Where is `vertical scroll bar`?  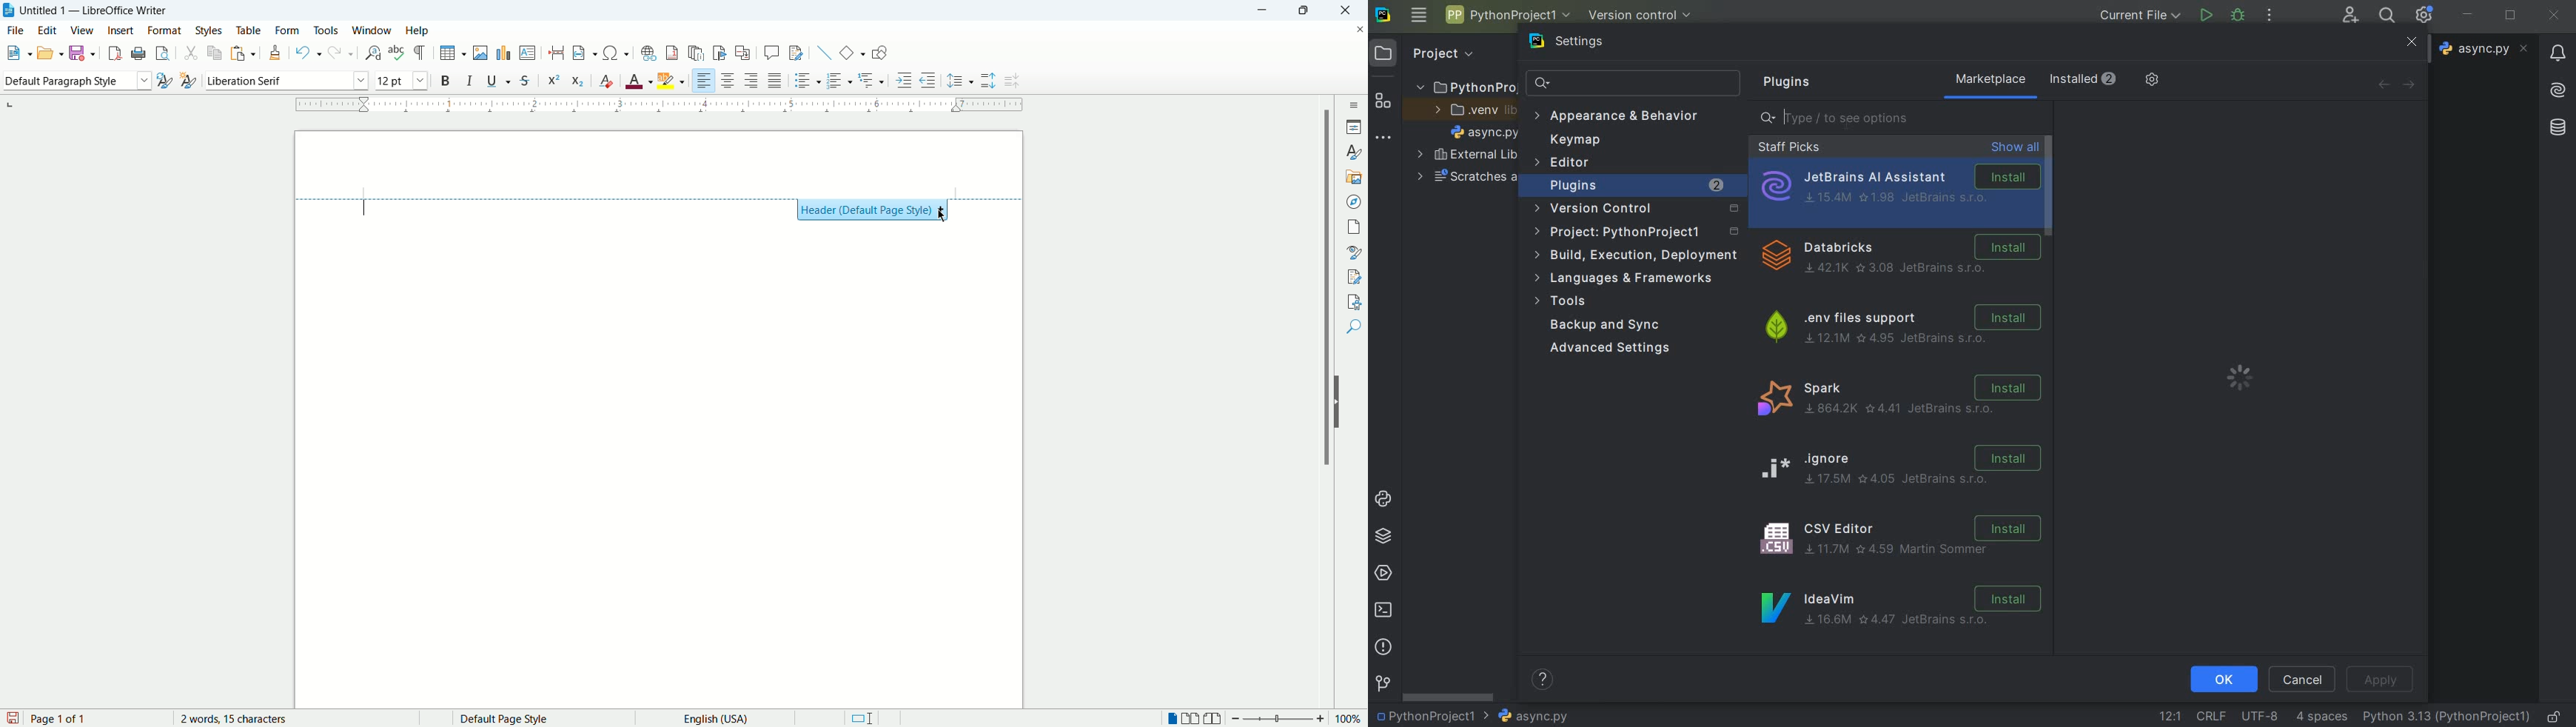
vertical scroll bar is located at coordinates (1323, 402).